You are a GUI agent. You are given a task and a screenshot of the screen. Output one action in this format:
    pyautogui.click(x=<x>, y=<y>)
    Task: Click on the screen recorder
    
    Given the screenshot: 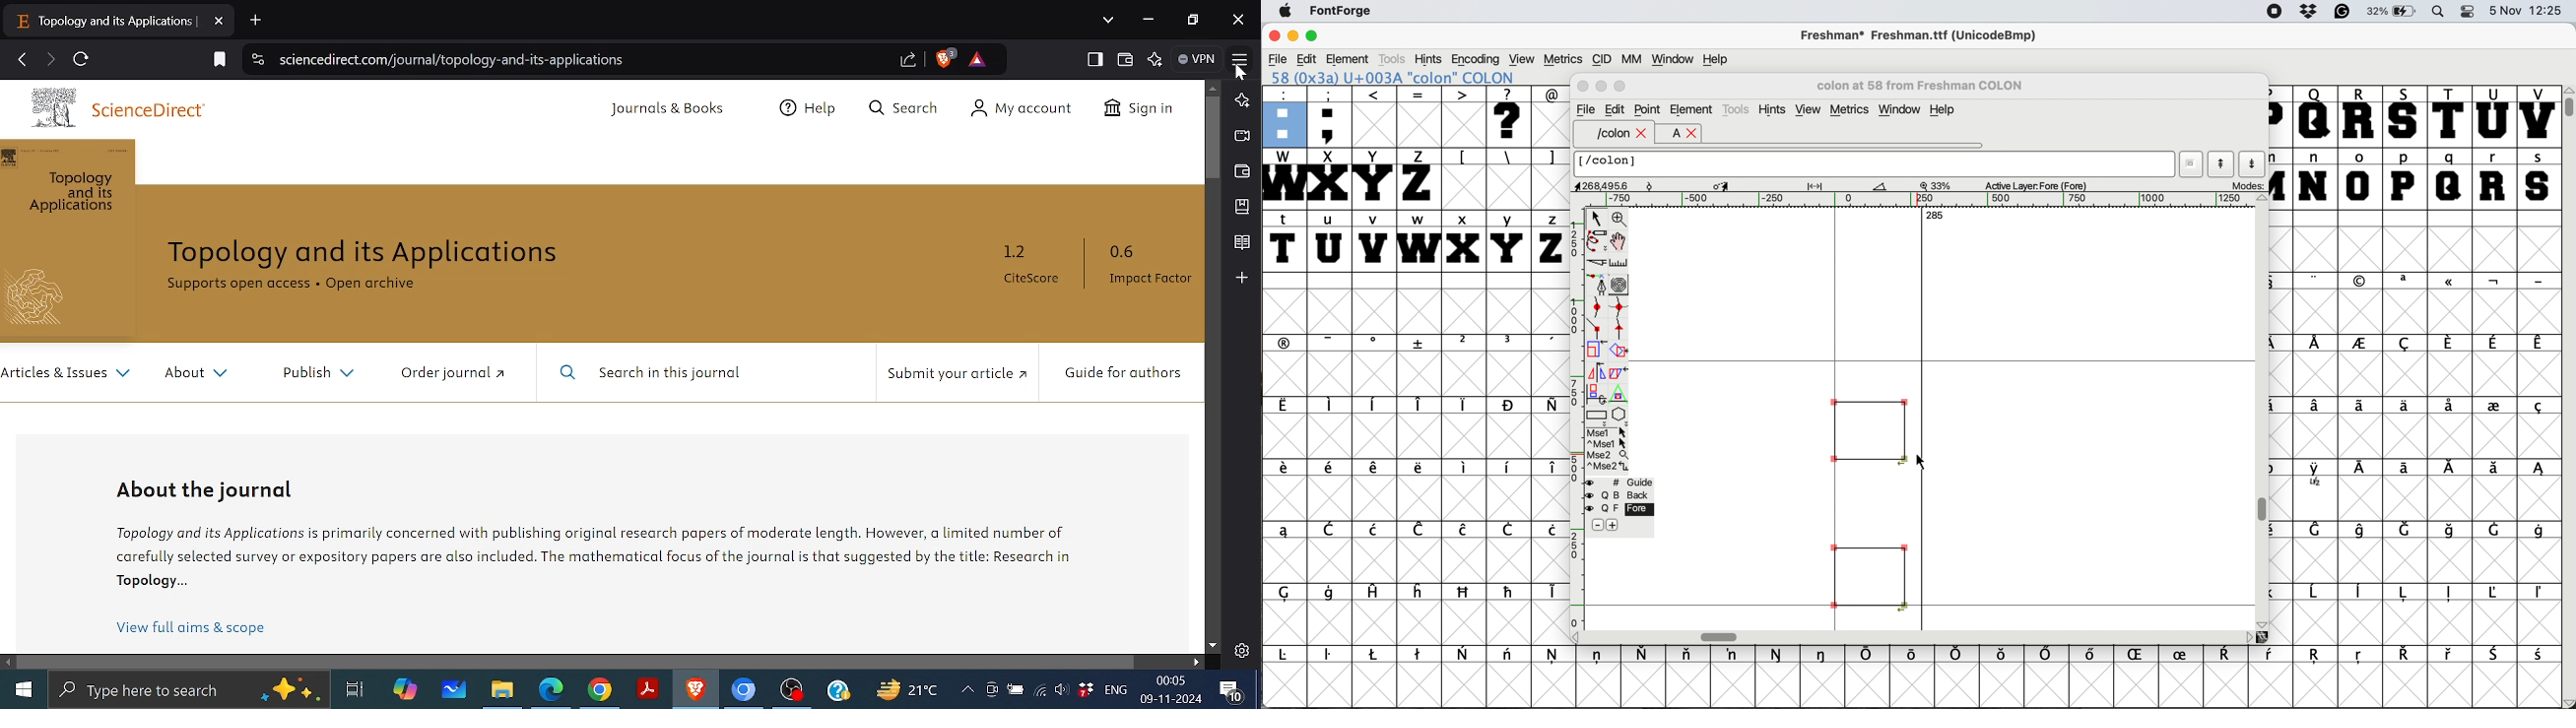 What is the action you would take?
    pyautogui.click(x=2273, y=11)
    